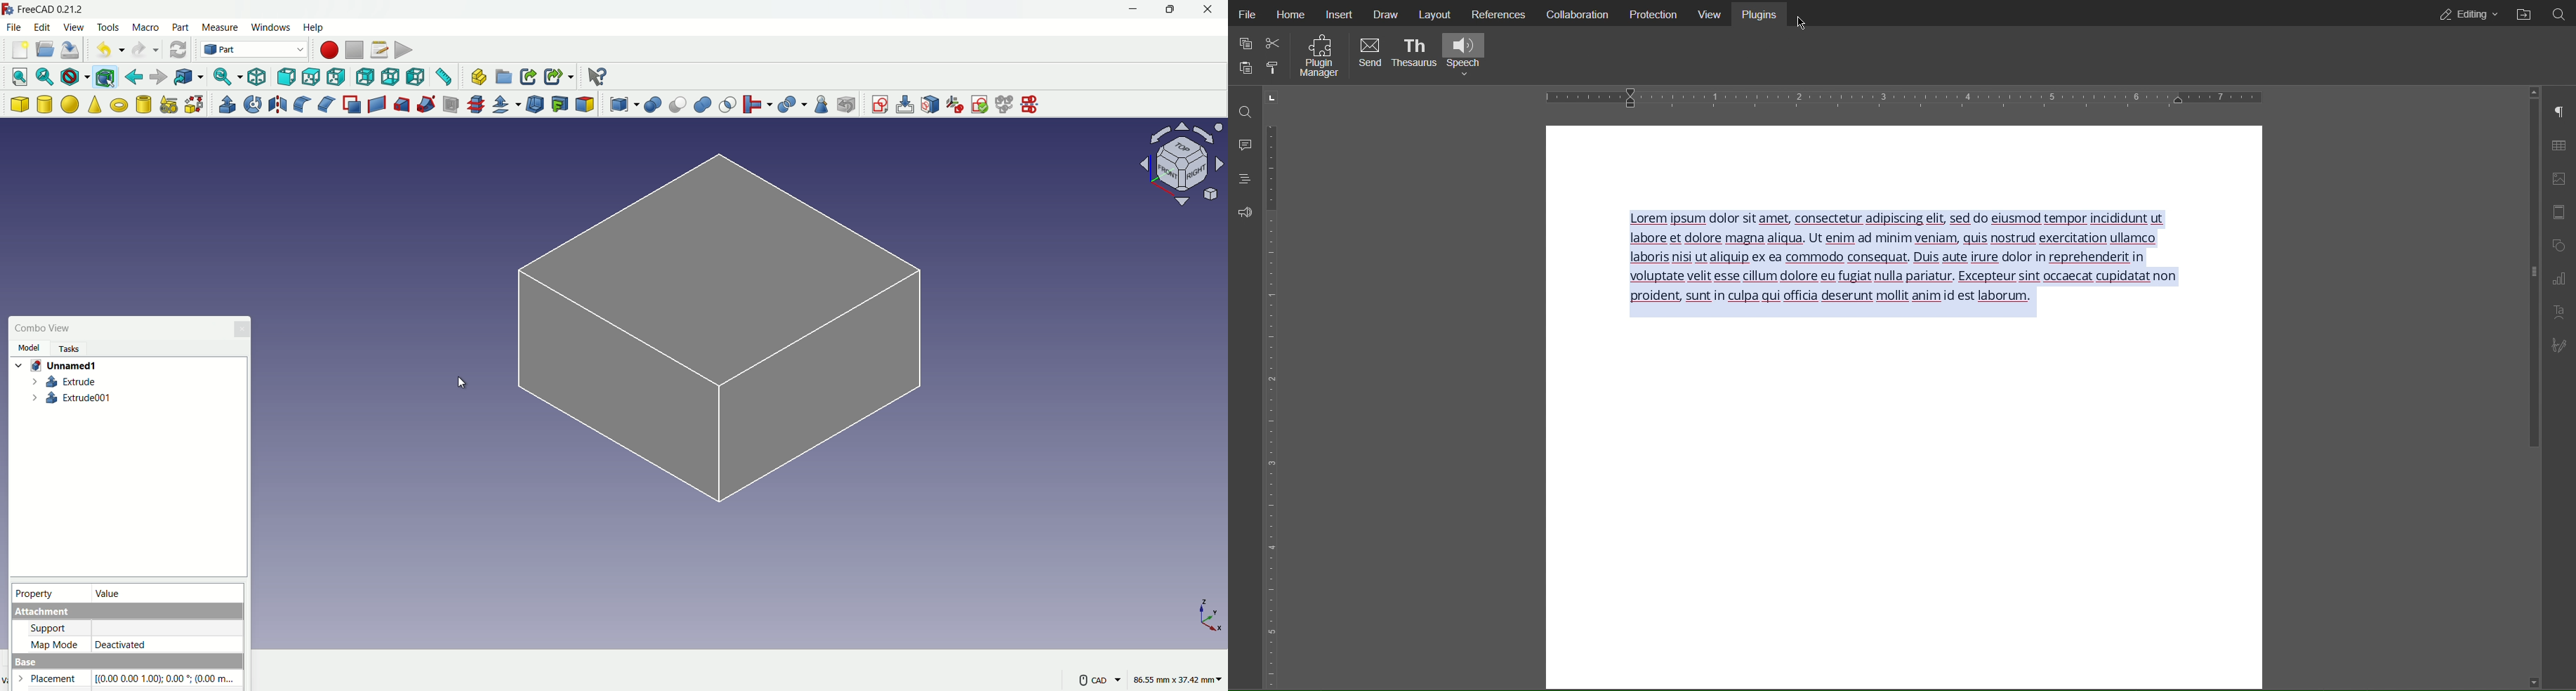 This screenshot has width=2576, height=700. Describe the element at coordinates (242, 330) in the screenshot. I see `Close` at that location.